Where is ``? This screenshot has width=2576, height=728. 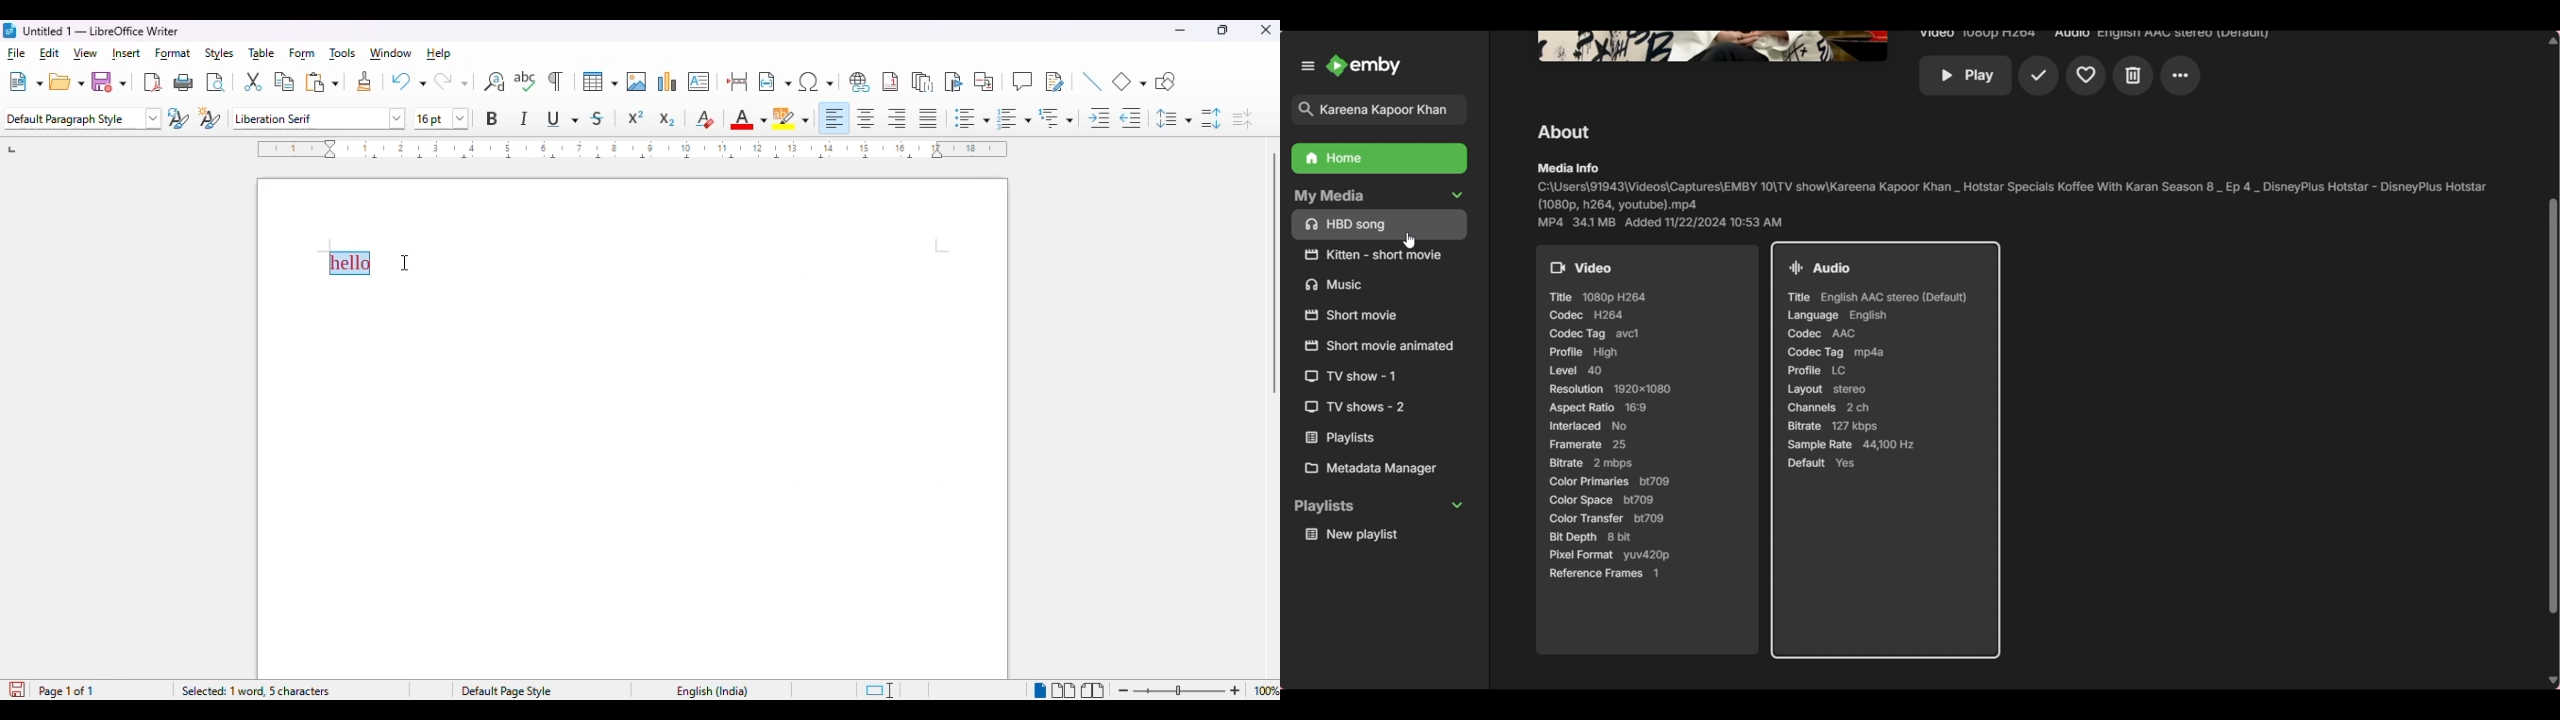  is located at coordinates (1355, 255).